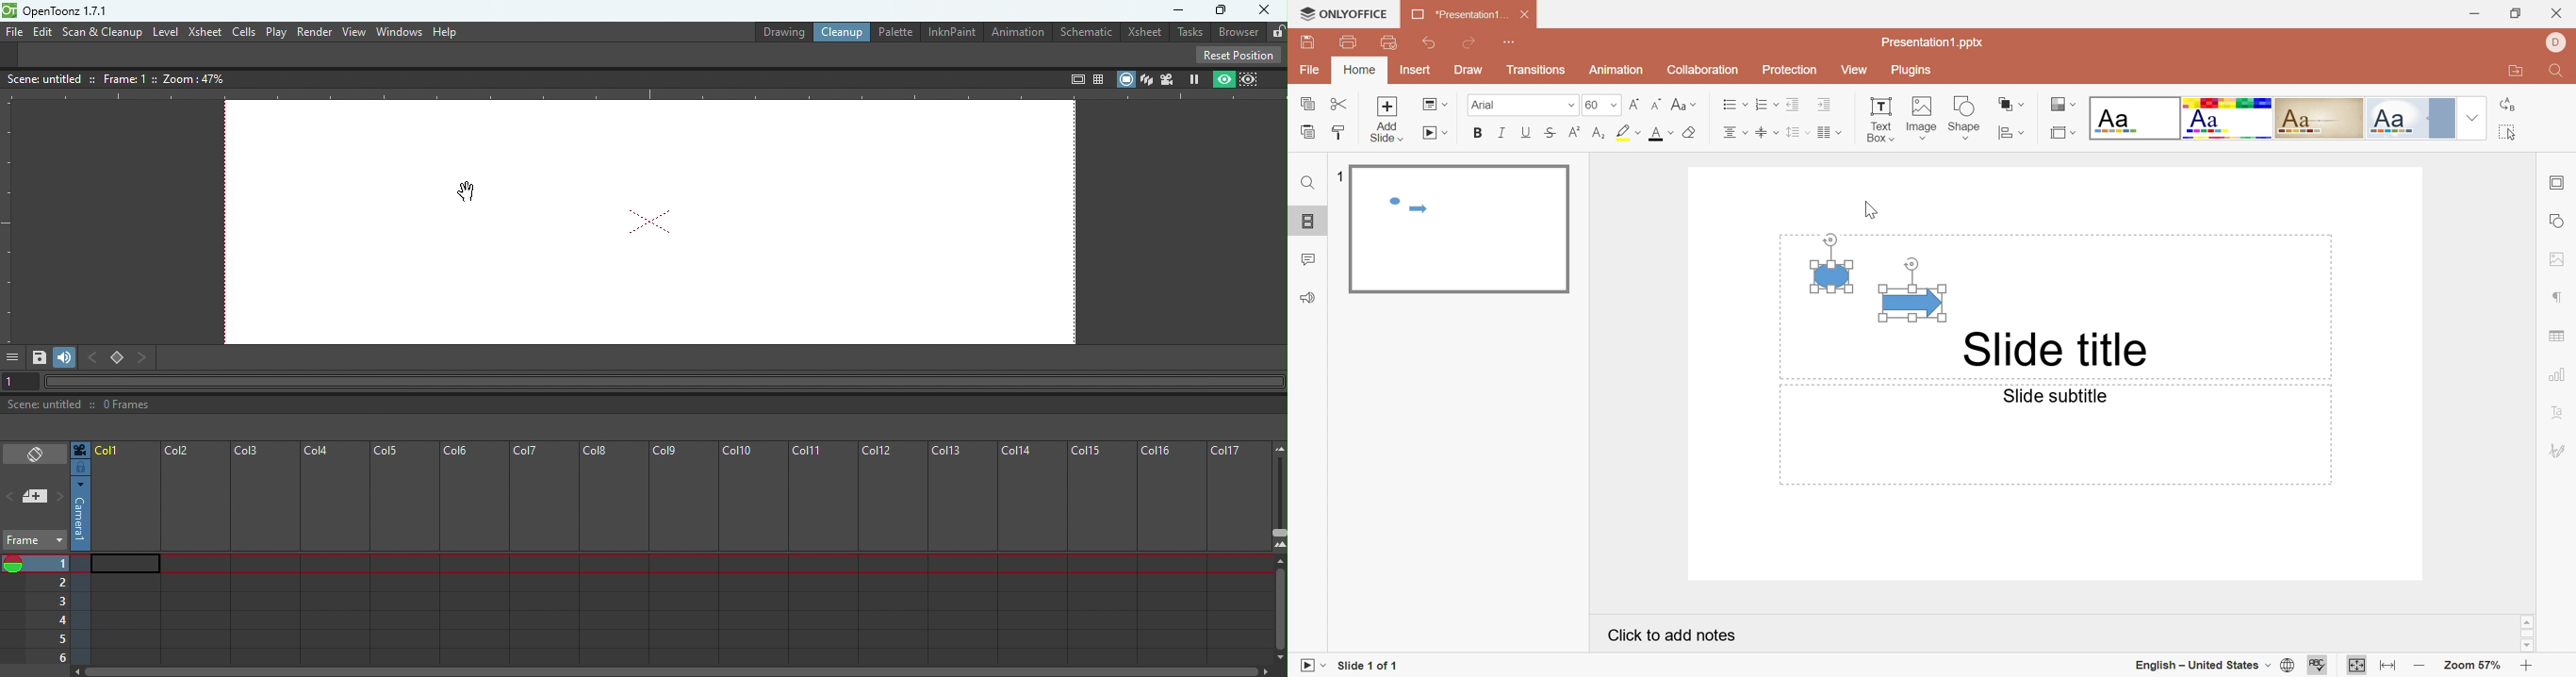 This screenshot has width=2576, height=700. I want to click on Paragraph settings, so click(2558, 298).